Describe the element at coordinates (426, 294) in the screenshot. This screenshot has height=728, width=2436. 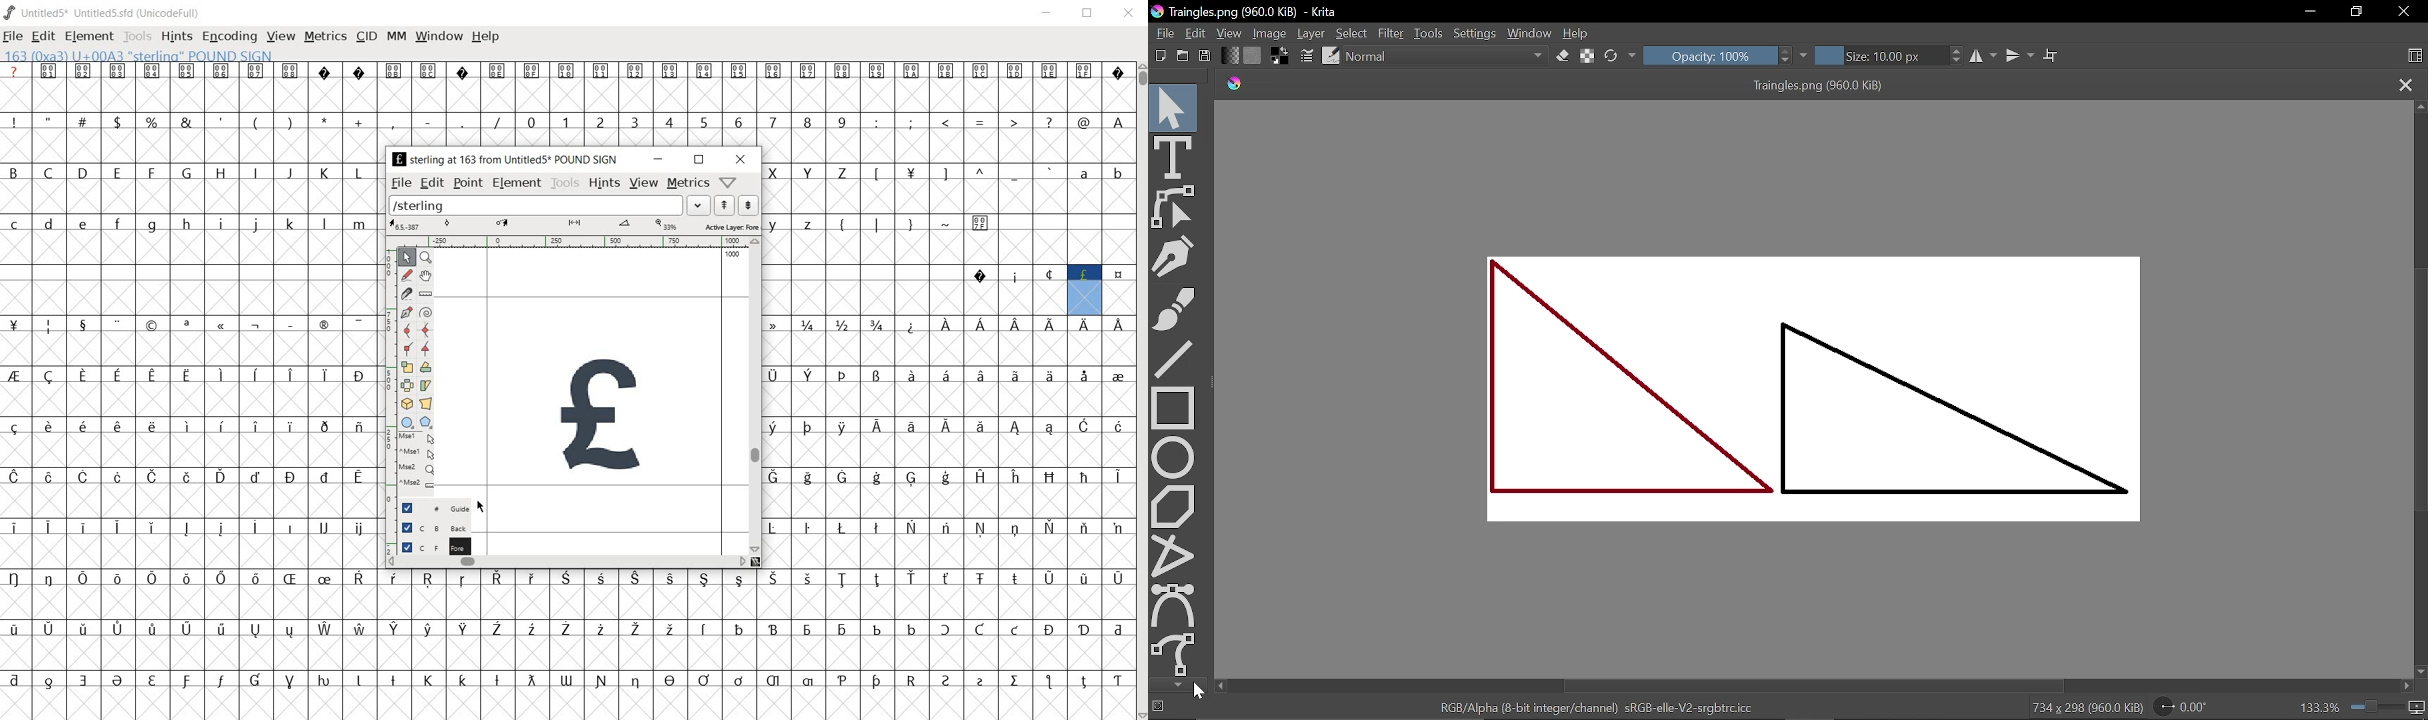
I see `ruler` at that location.